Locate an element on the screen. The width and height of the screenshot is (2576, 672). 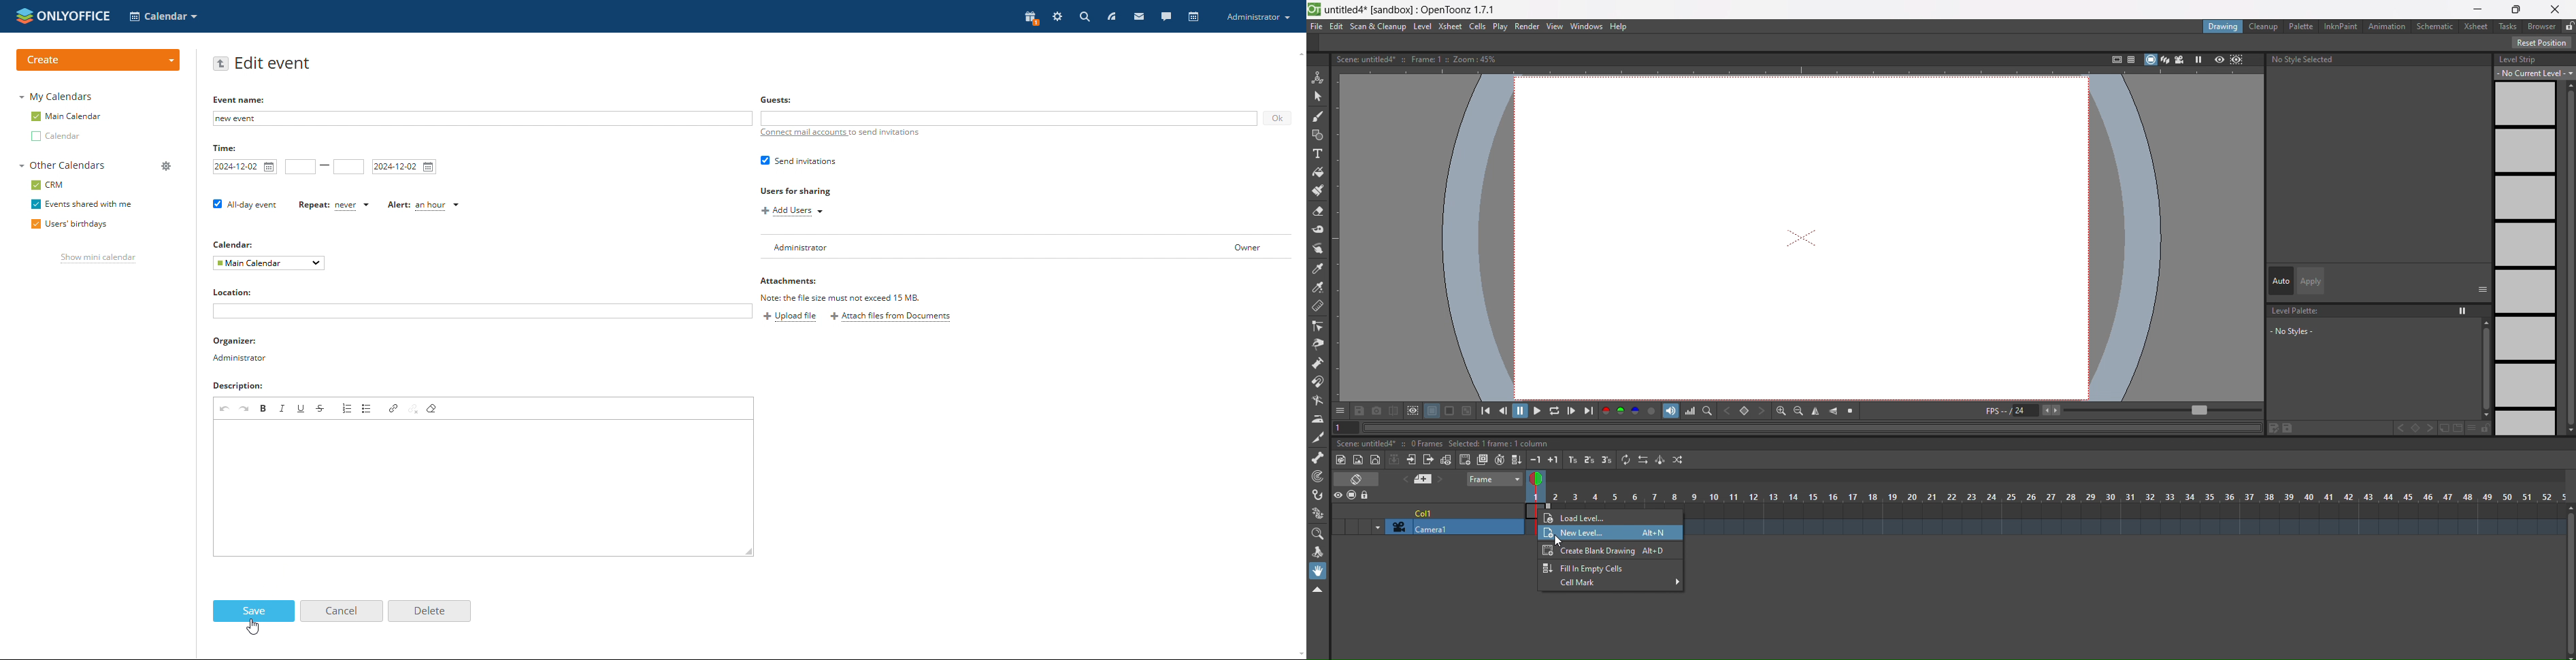
locations is located at coordinates (234, 295).